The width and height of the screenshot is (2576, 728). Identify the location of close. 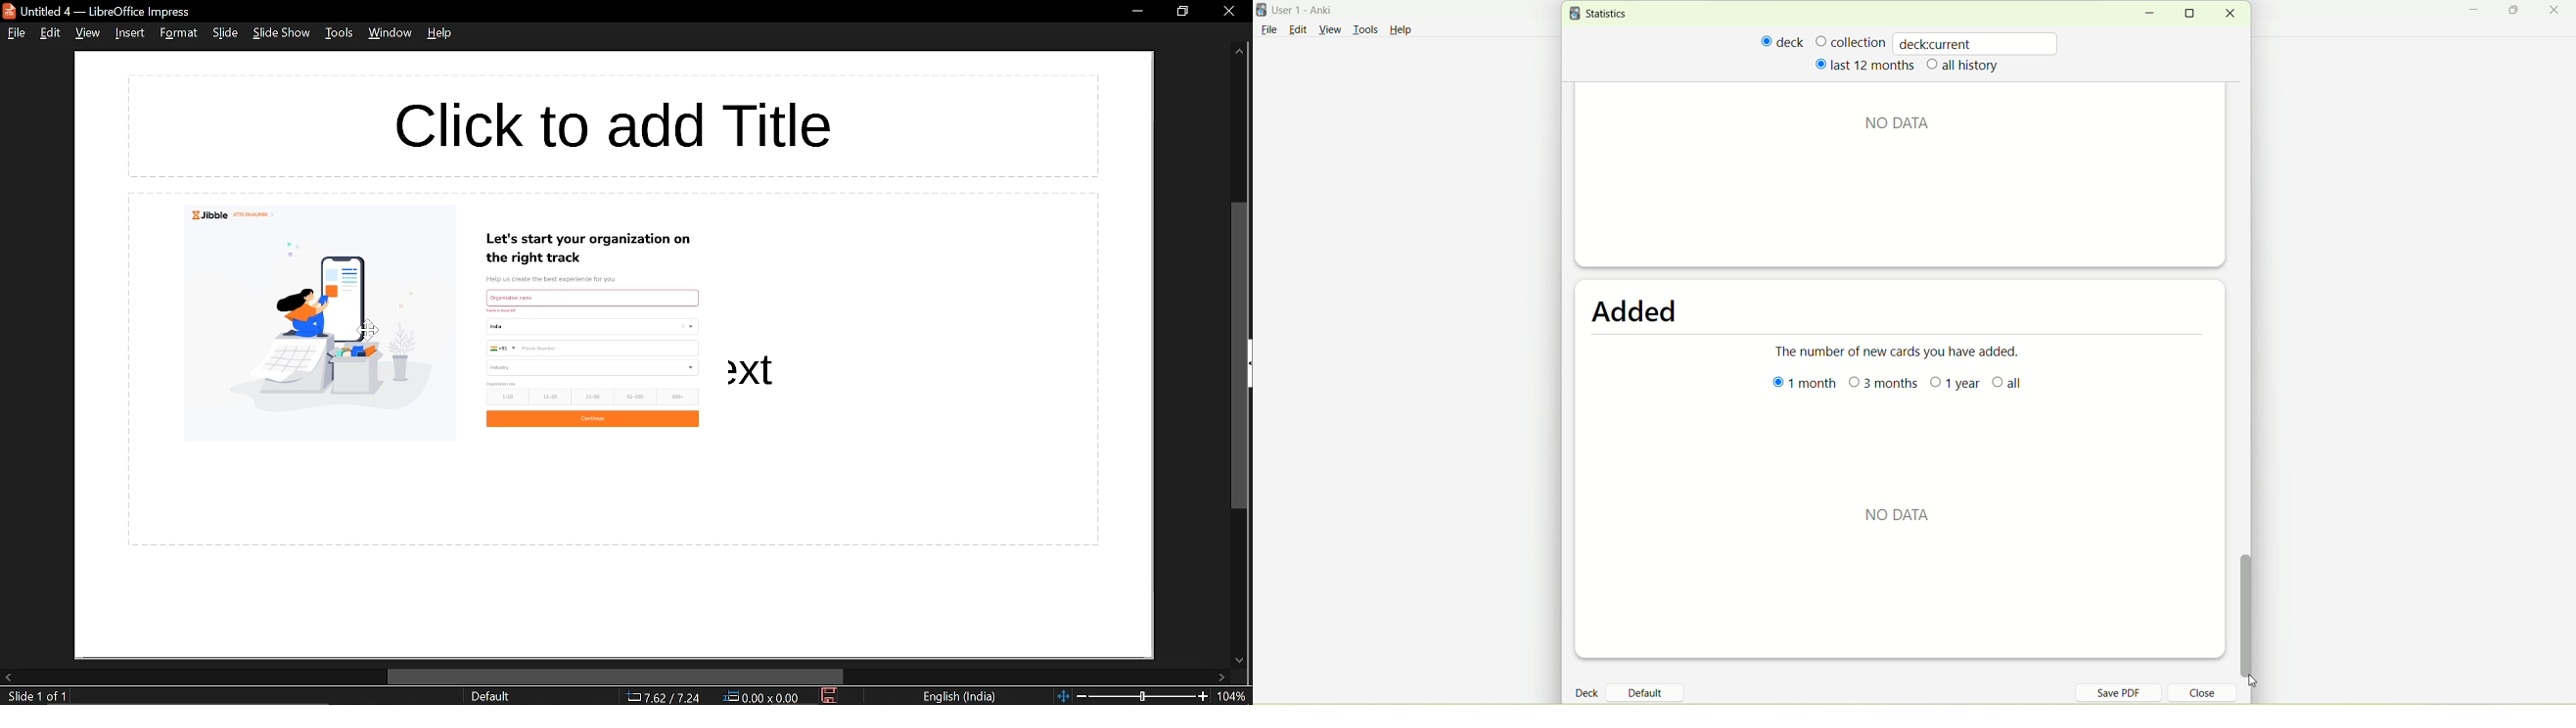
(2557, 11).